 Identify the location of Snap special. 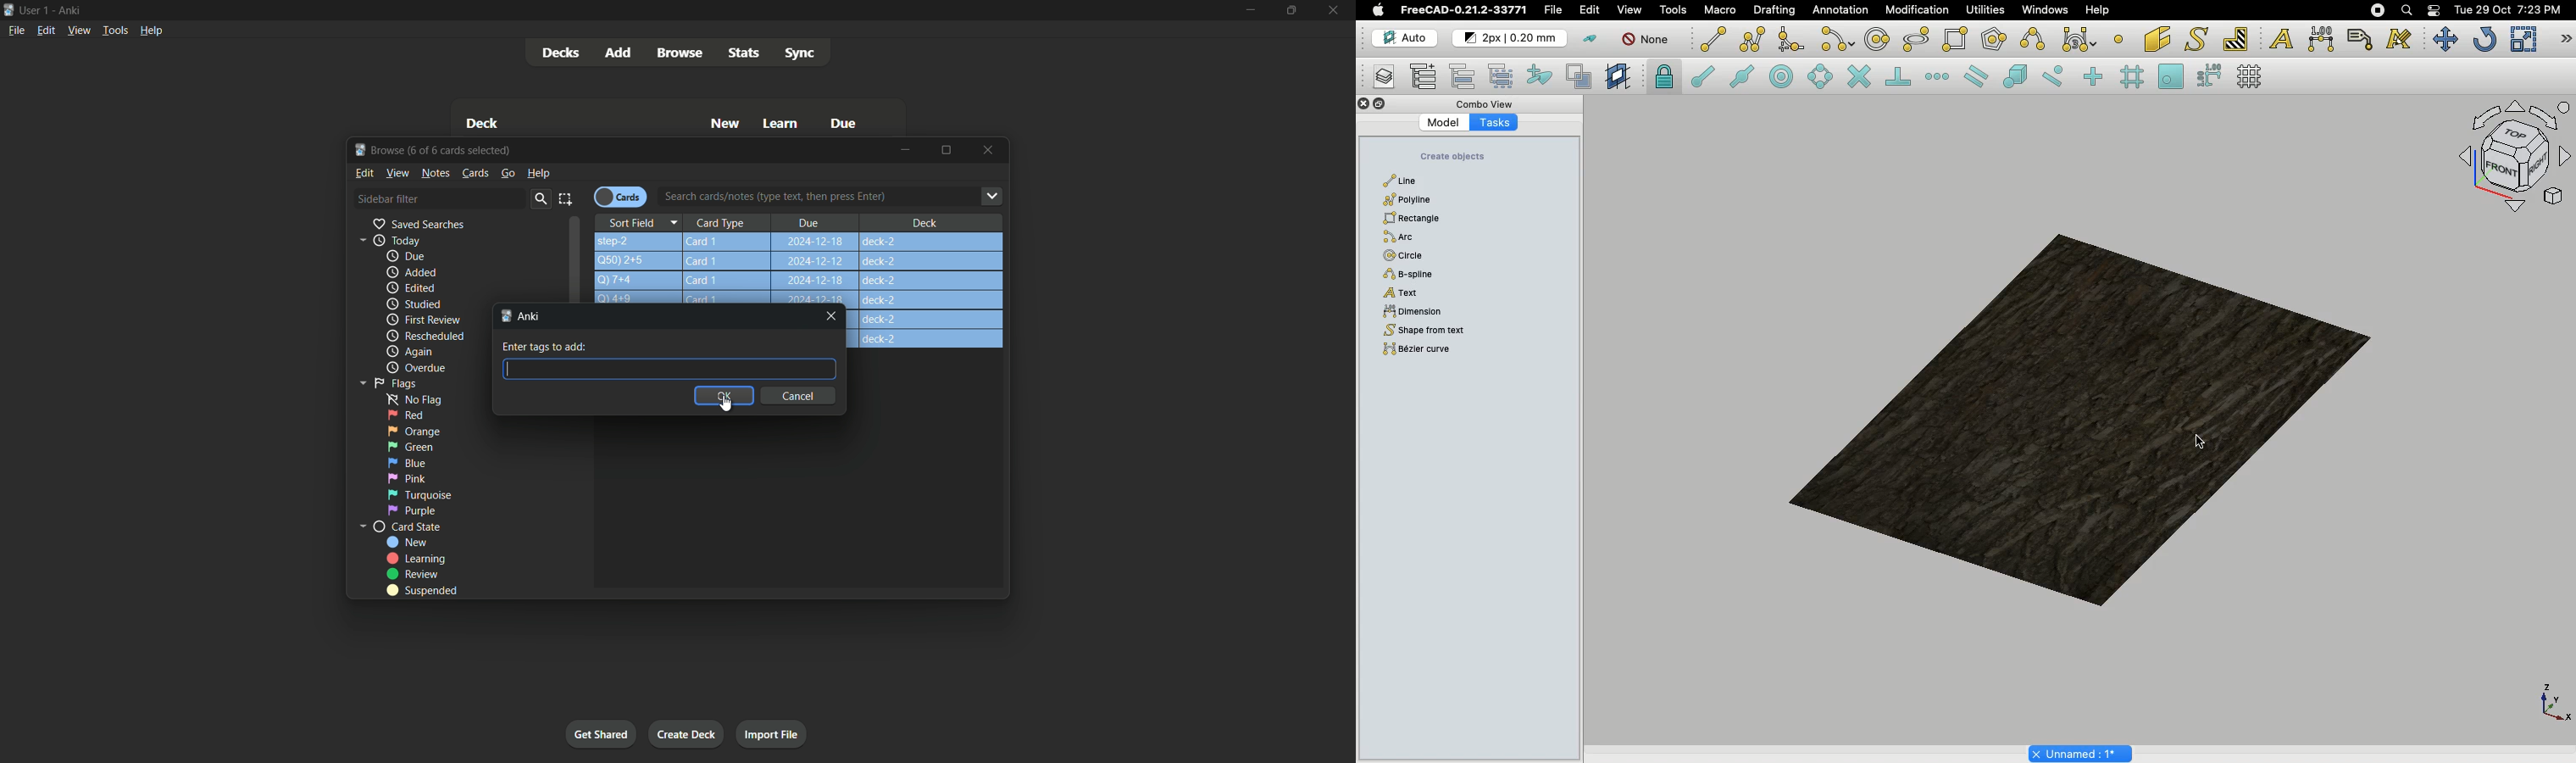
(2012, 75).